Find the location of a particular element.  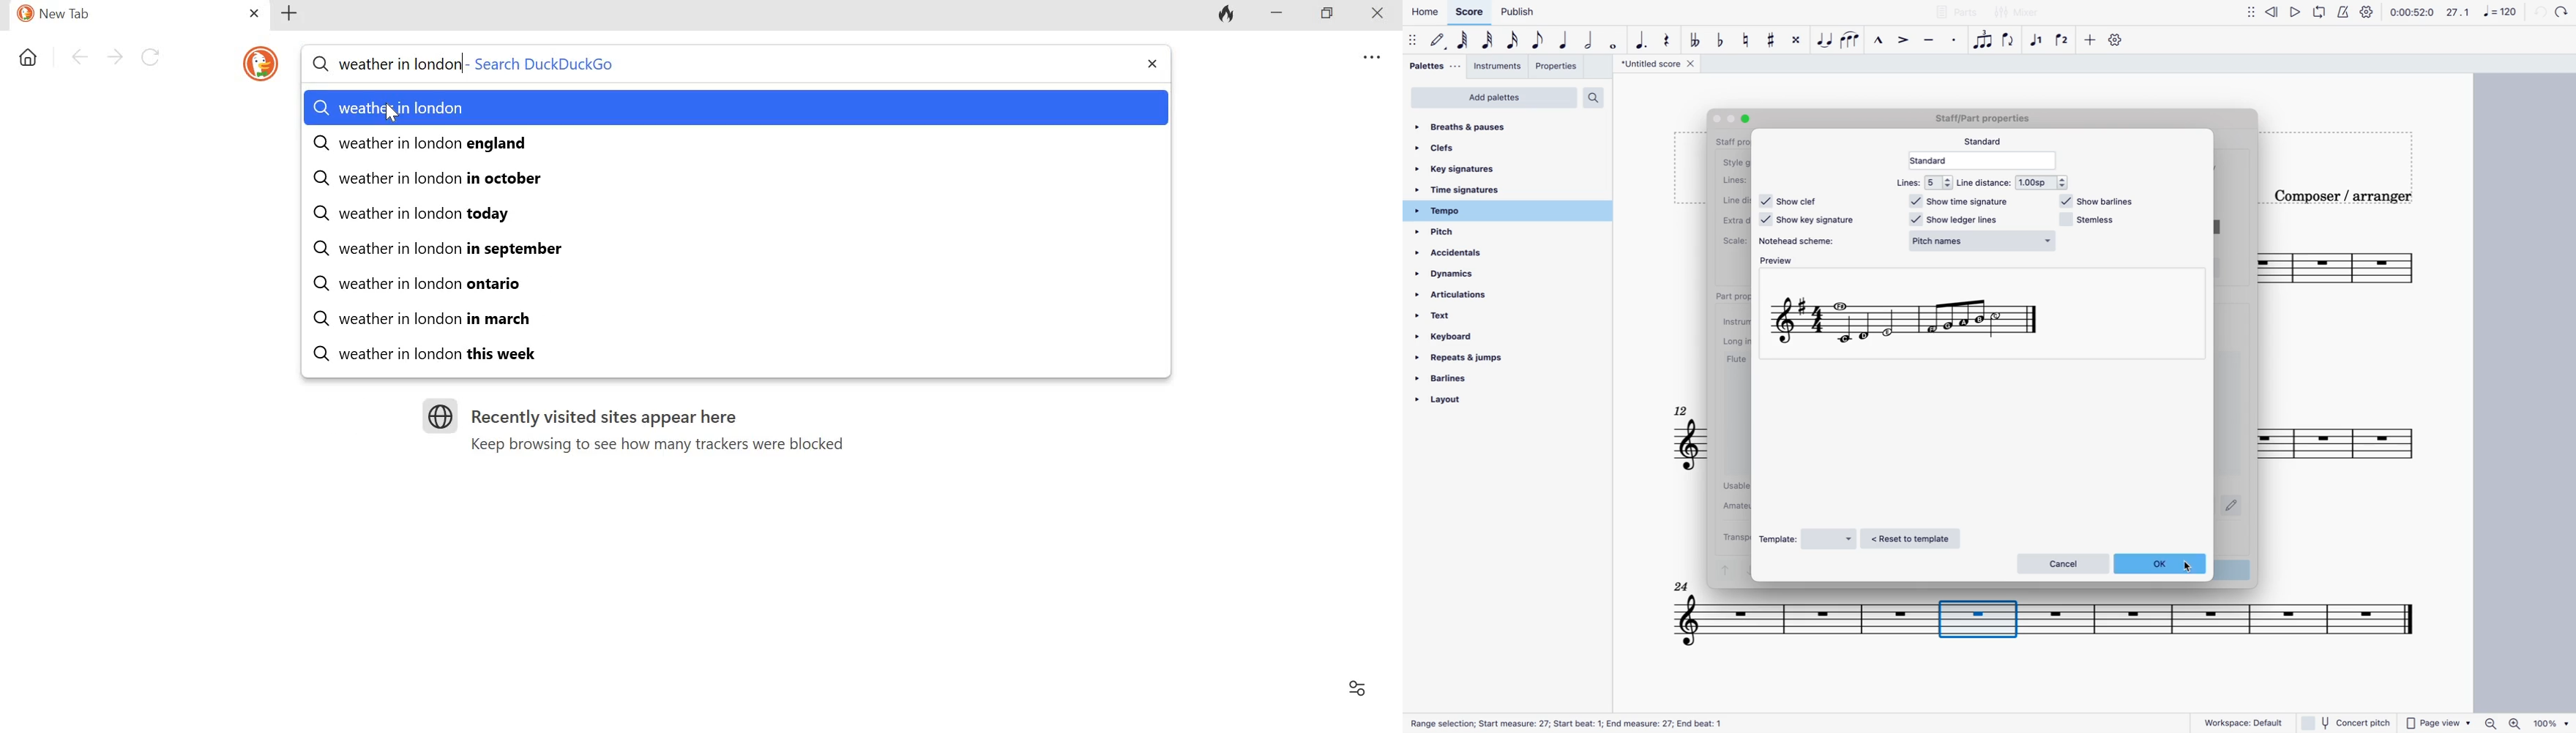

12 is located at coordinates (1683, 410).